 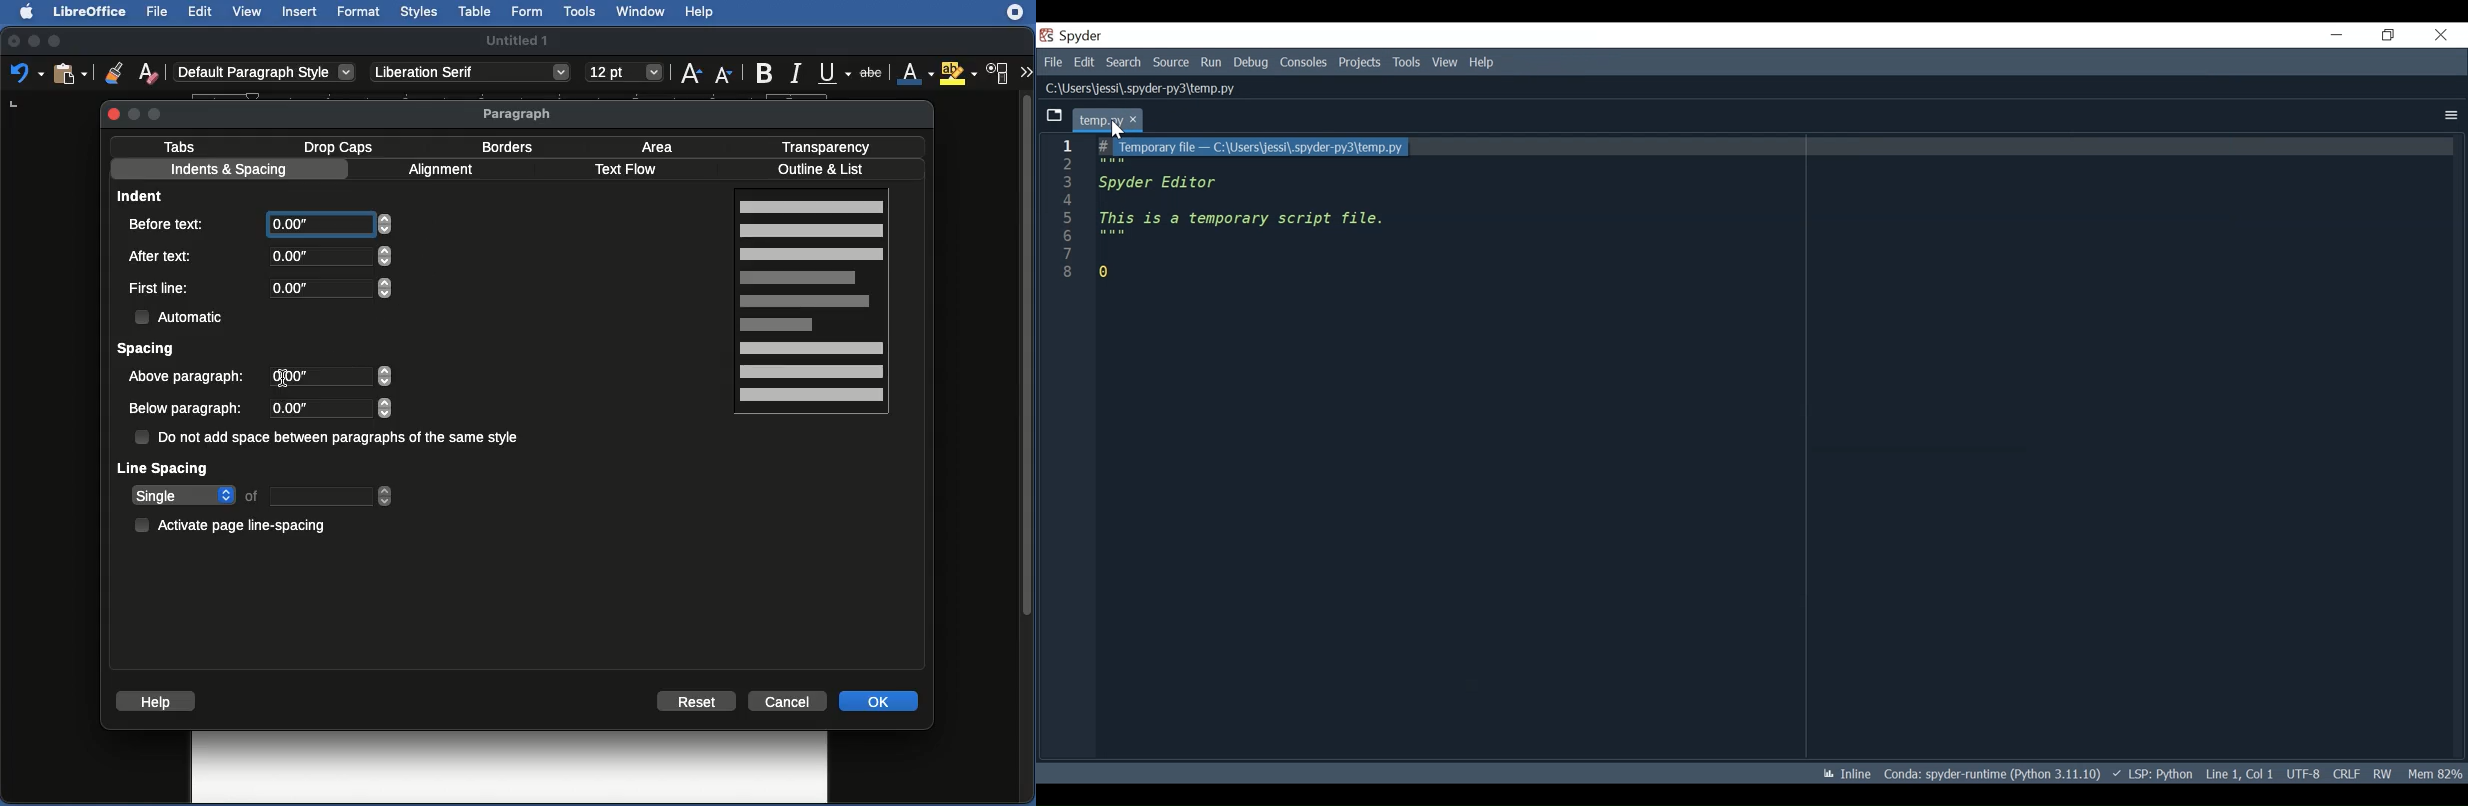 What do you see at coordinates (342, 146) in the screenshot?
I see `Drop caps` at bounding box center [342, 146].